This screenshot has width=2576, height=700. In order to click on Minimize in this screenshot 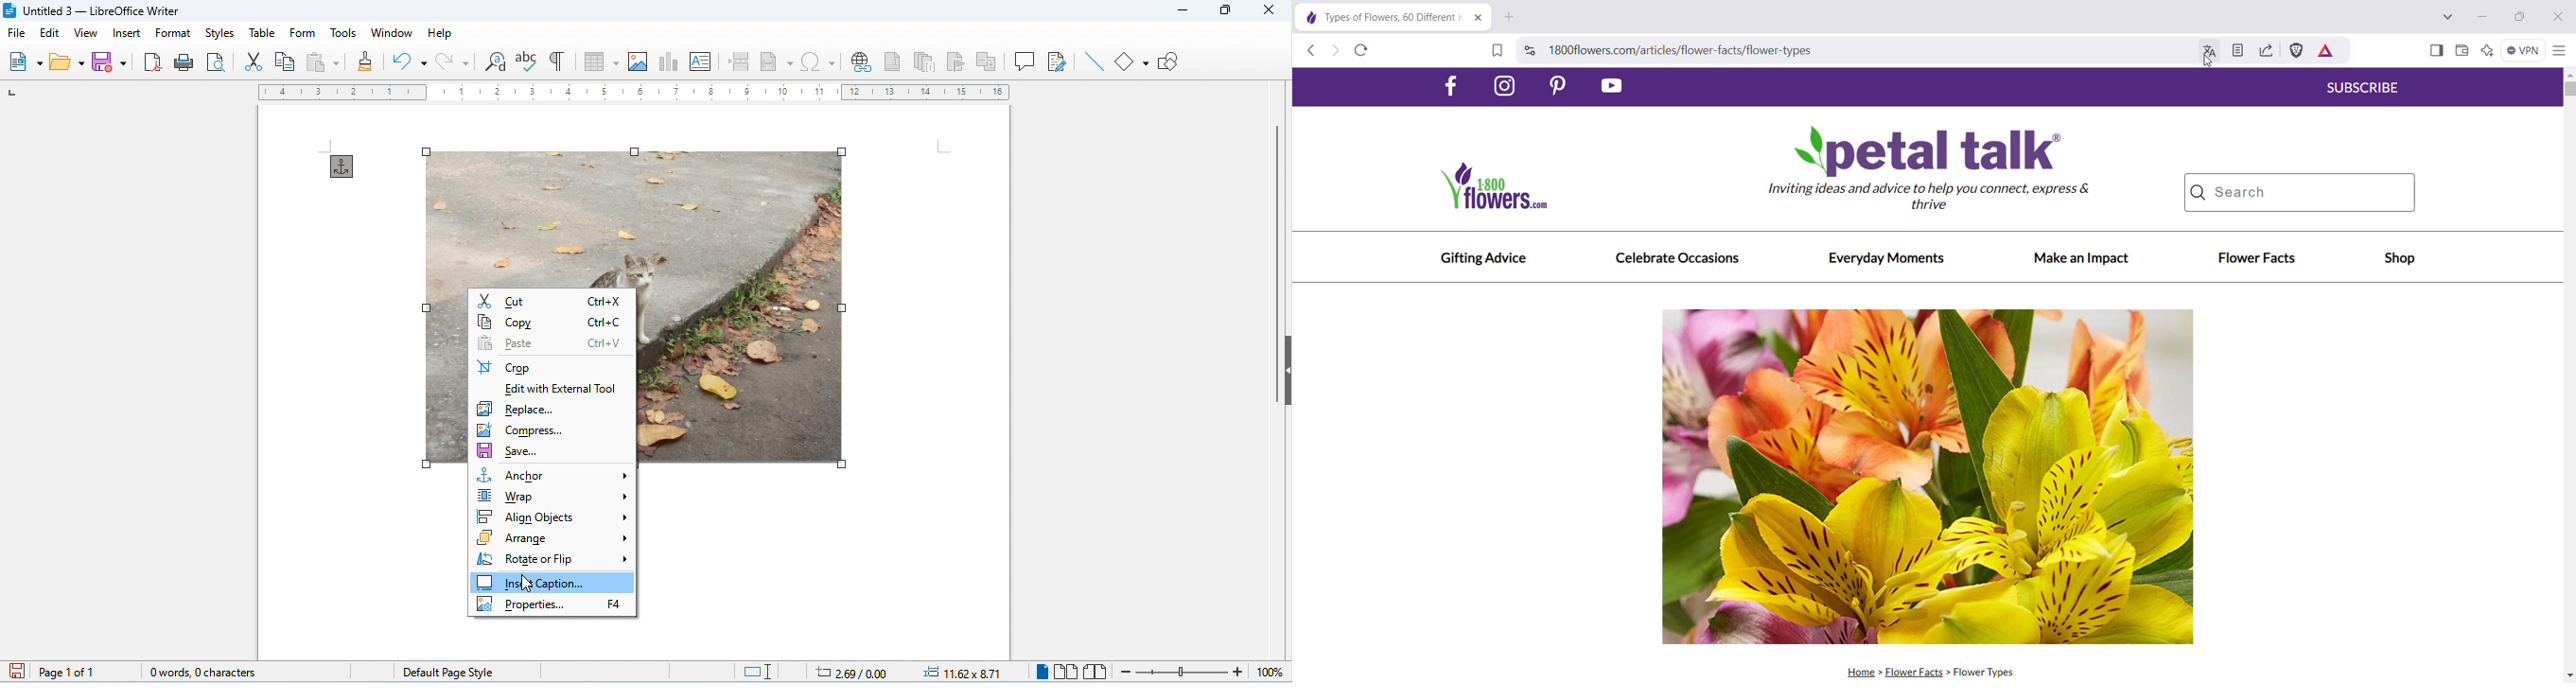, I will do `click(2481, 17)`.